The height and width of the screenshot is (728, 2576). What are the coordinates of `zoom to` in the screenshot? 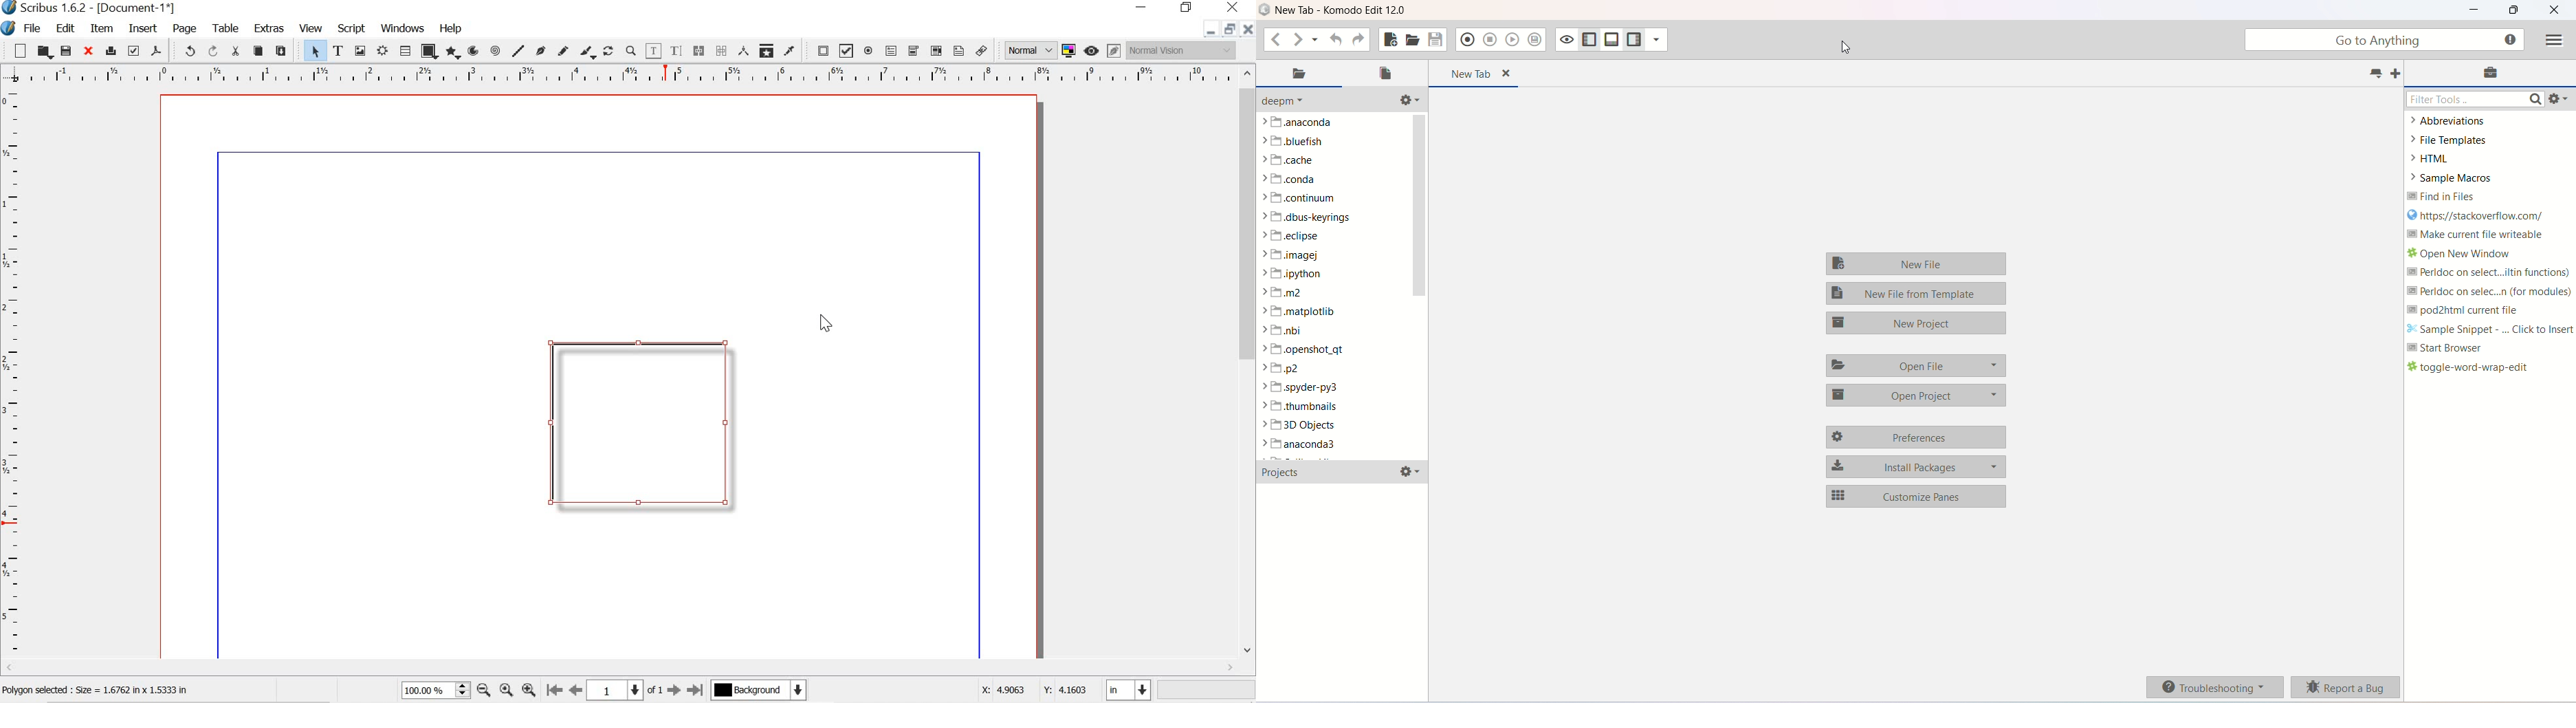 It's located at (508, 691).